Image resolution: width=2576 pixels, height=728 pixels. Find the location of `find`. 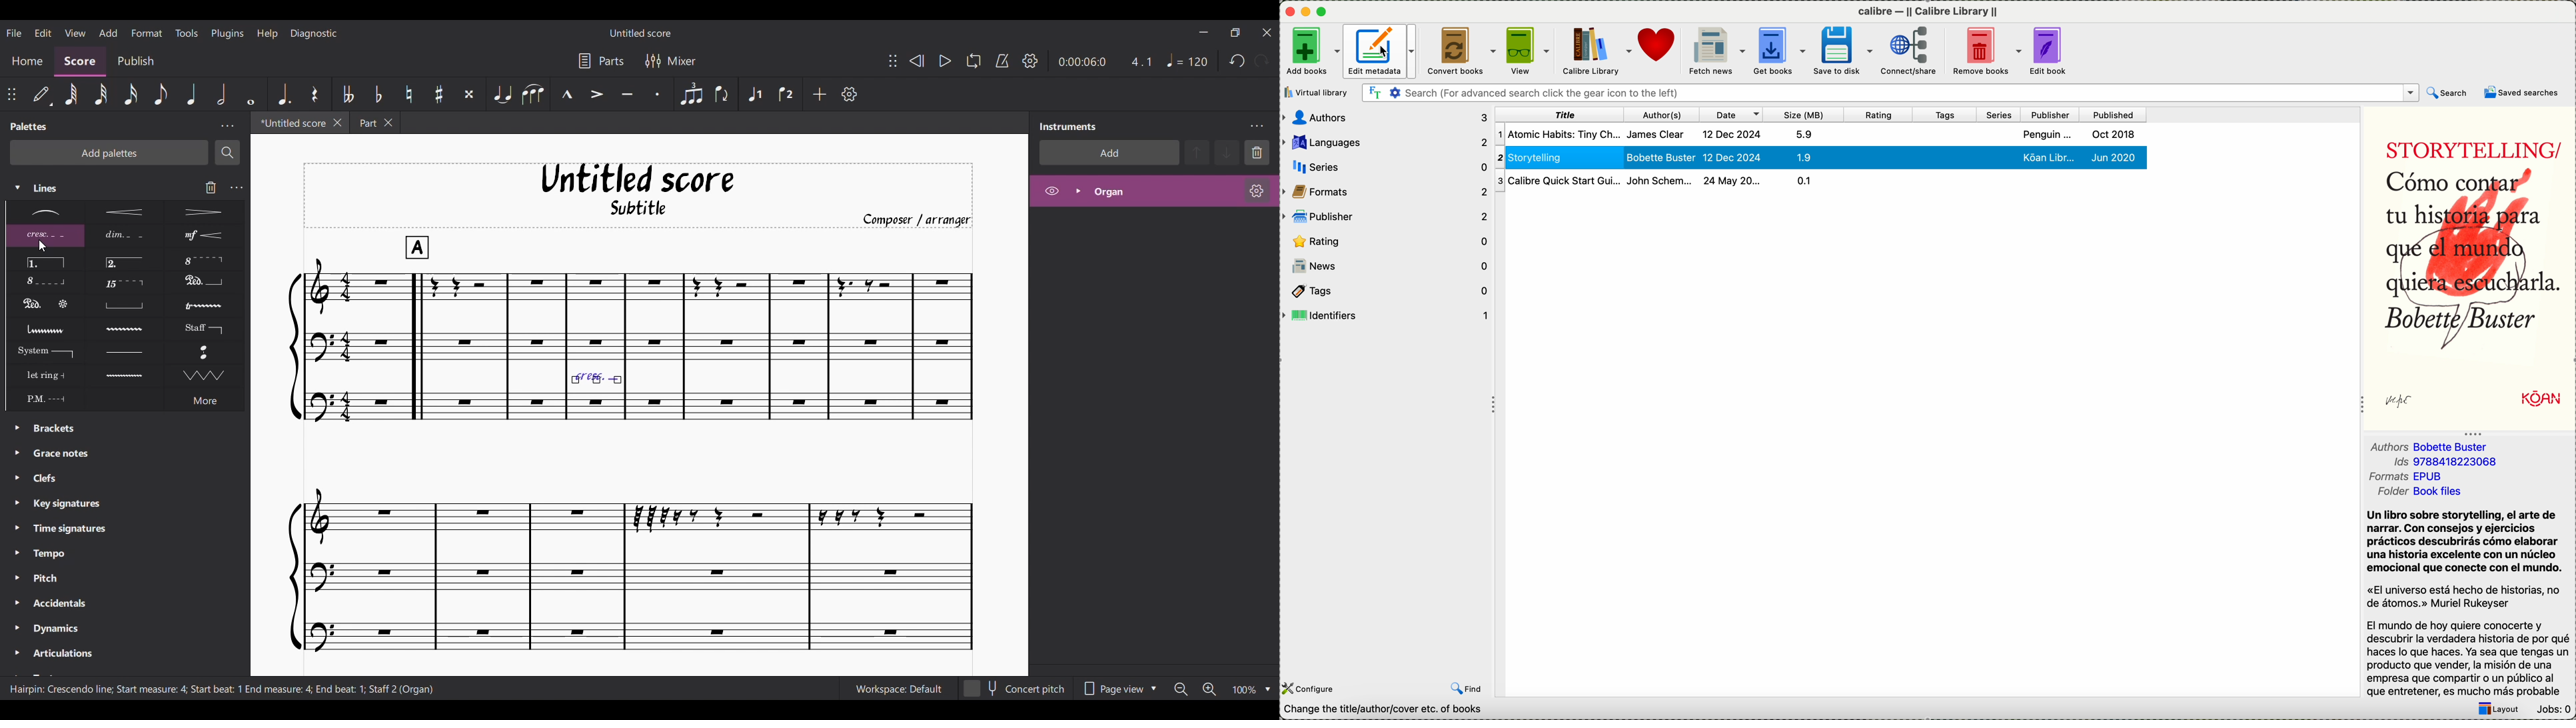

find is located at coordinates (1466, 688).